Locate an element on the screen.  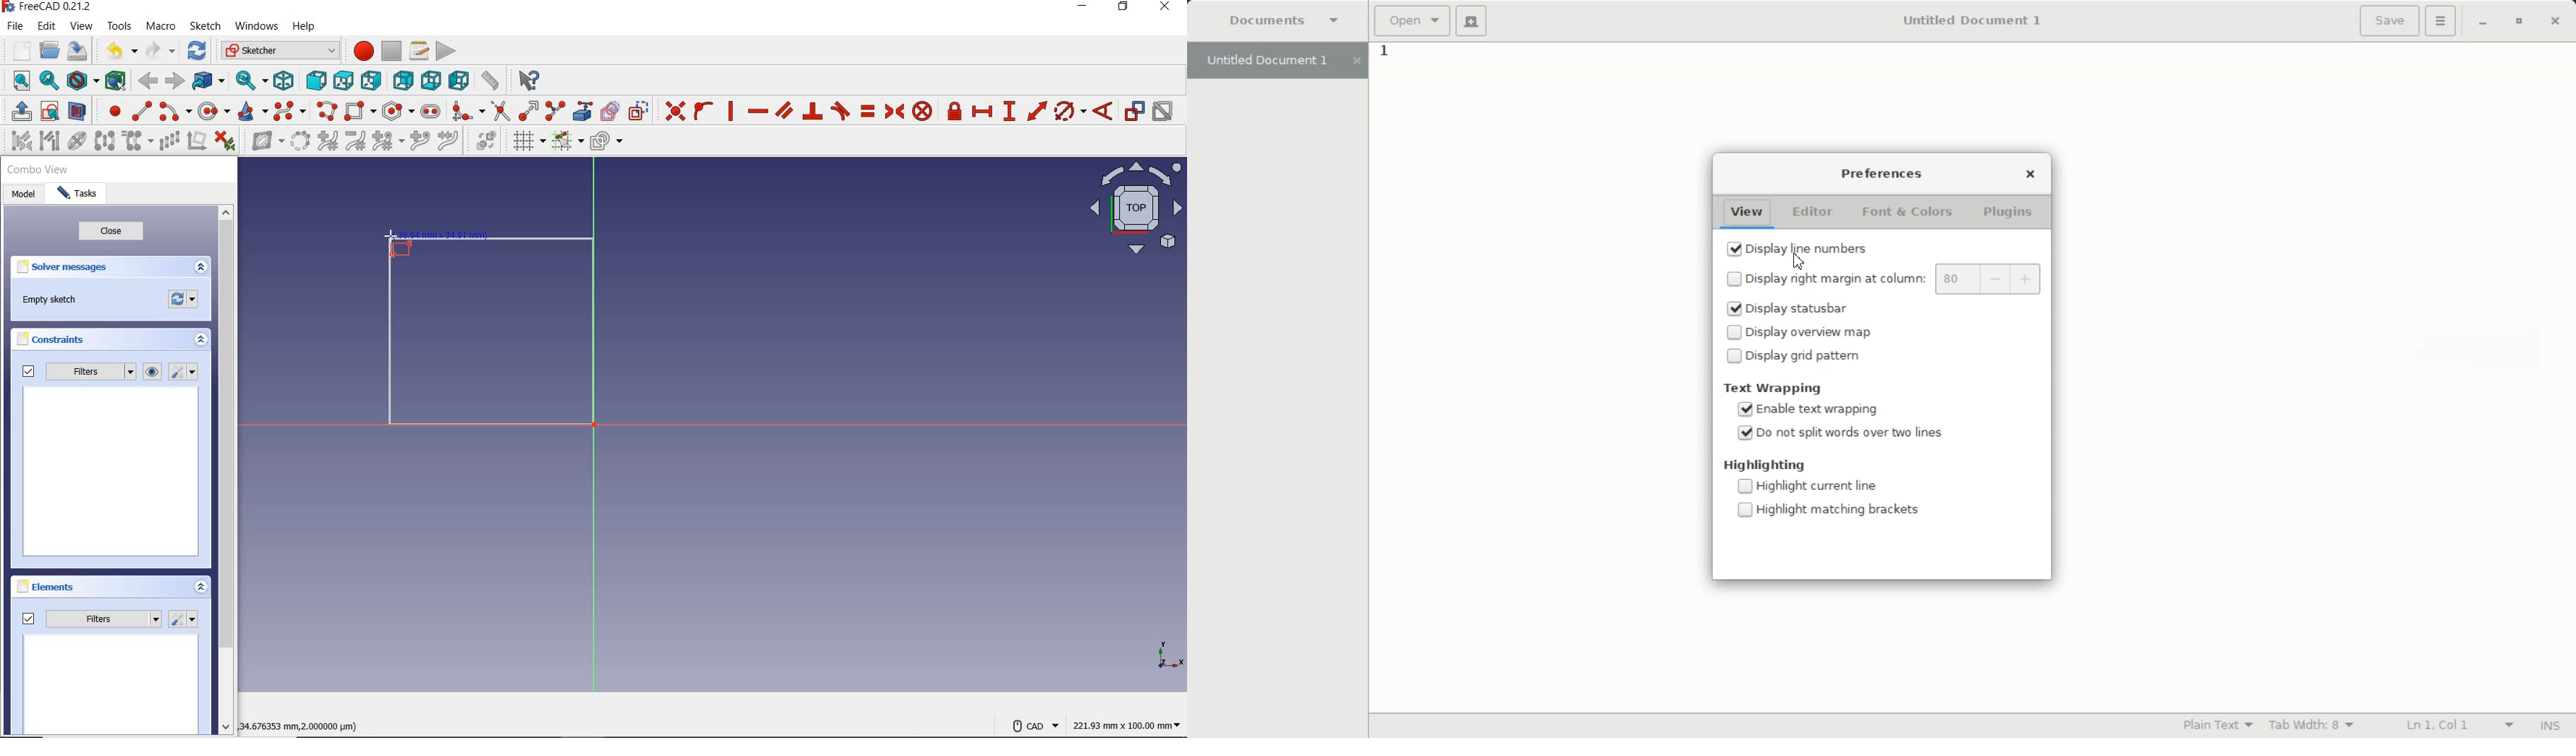
rectangular array is located at coordinates (168, 141).